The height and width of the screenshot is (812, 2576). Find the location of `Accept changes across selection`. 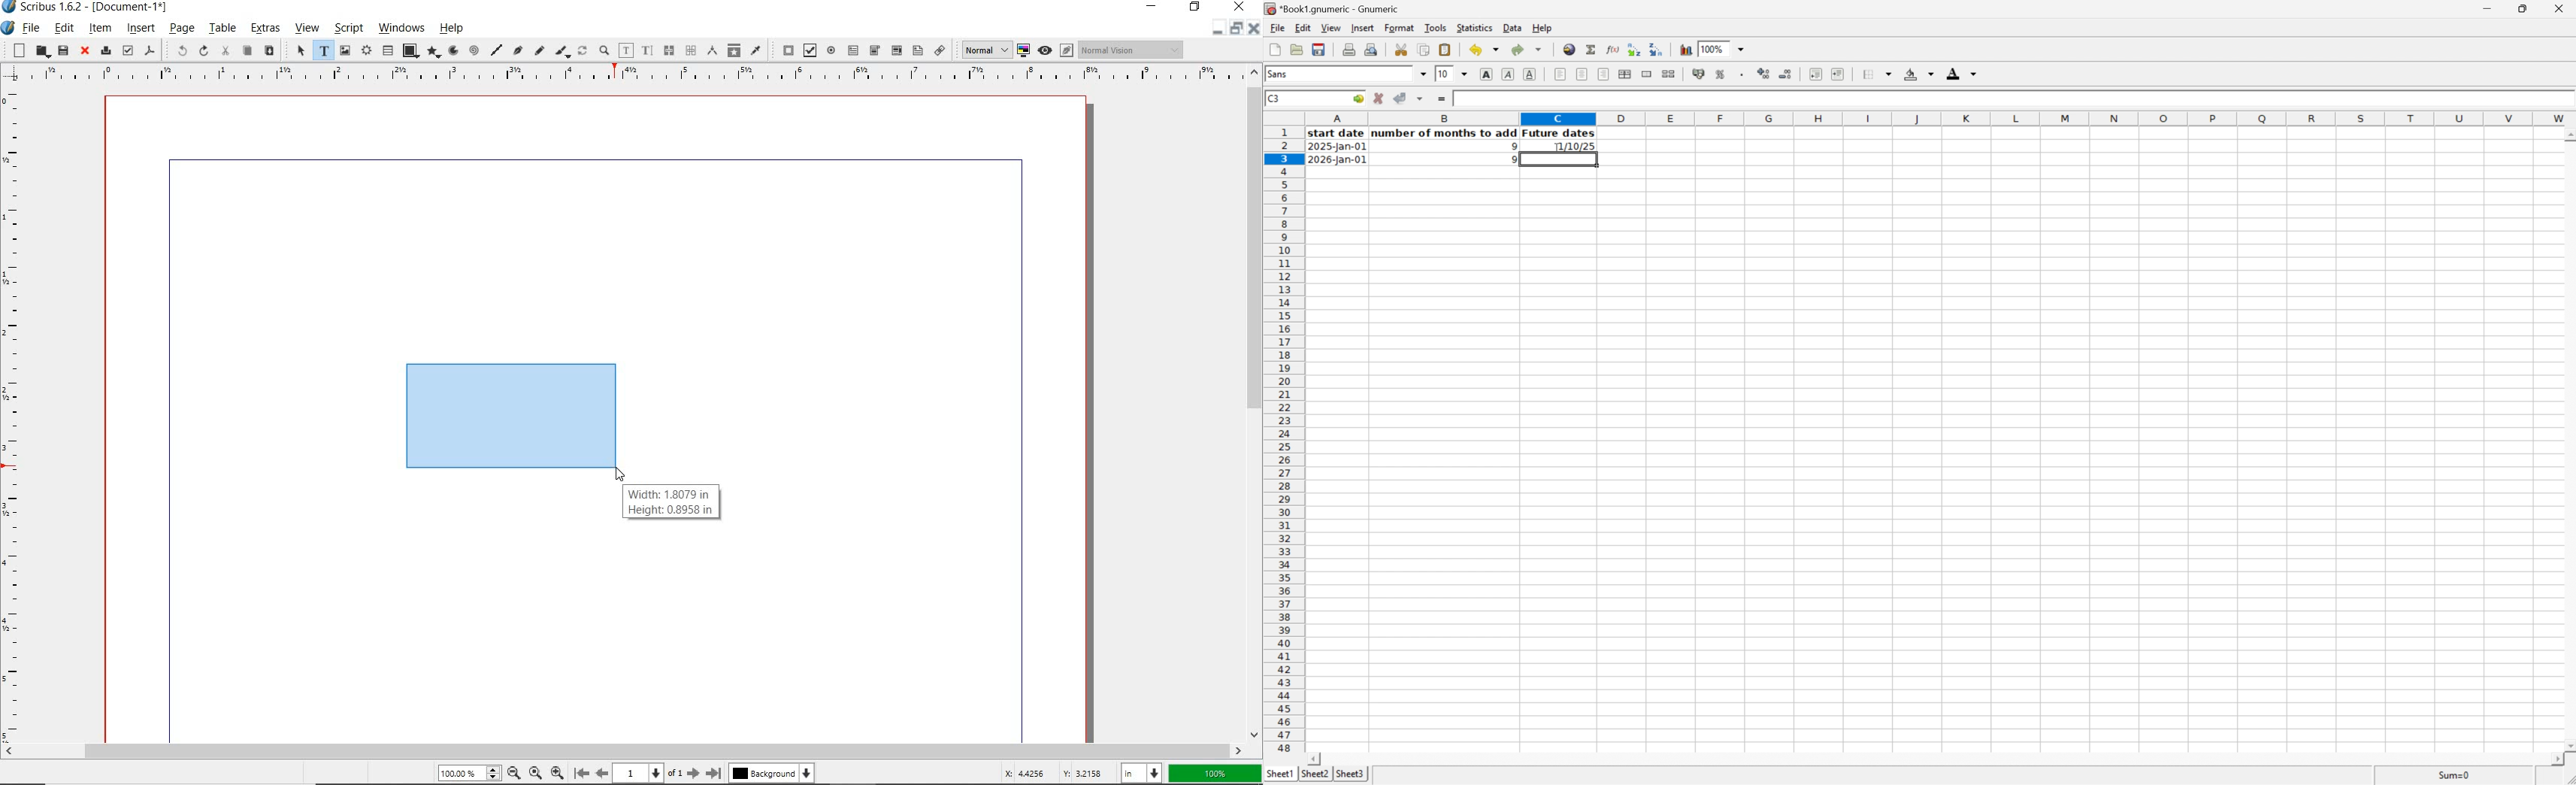

Accept changes across selection is located at coordinates (1423, 98).